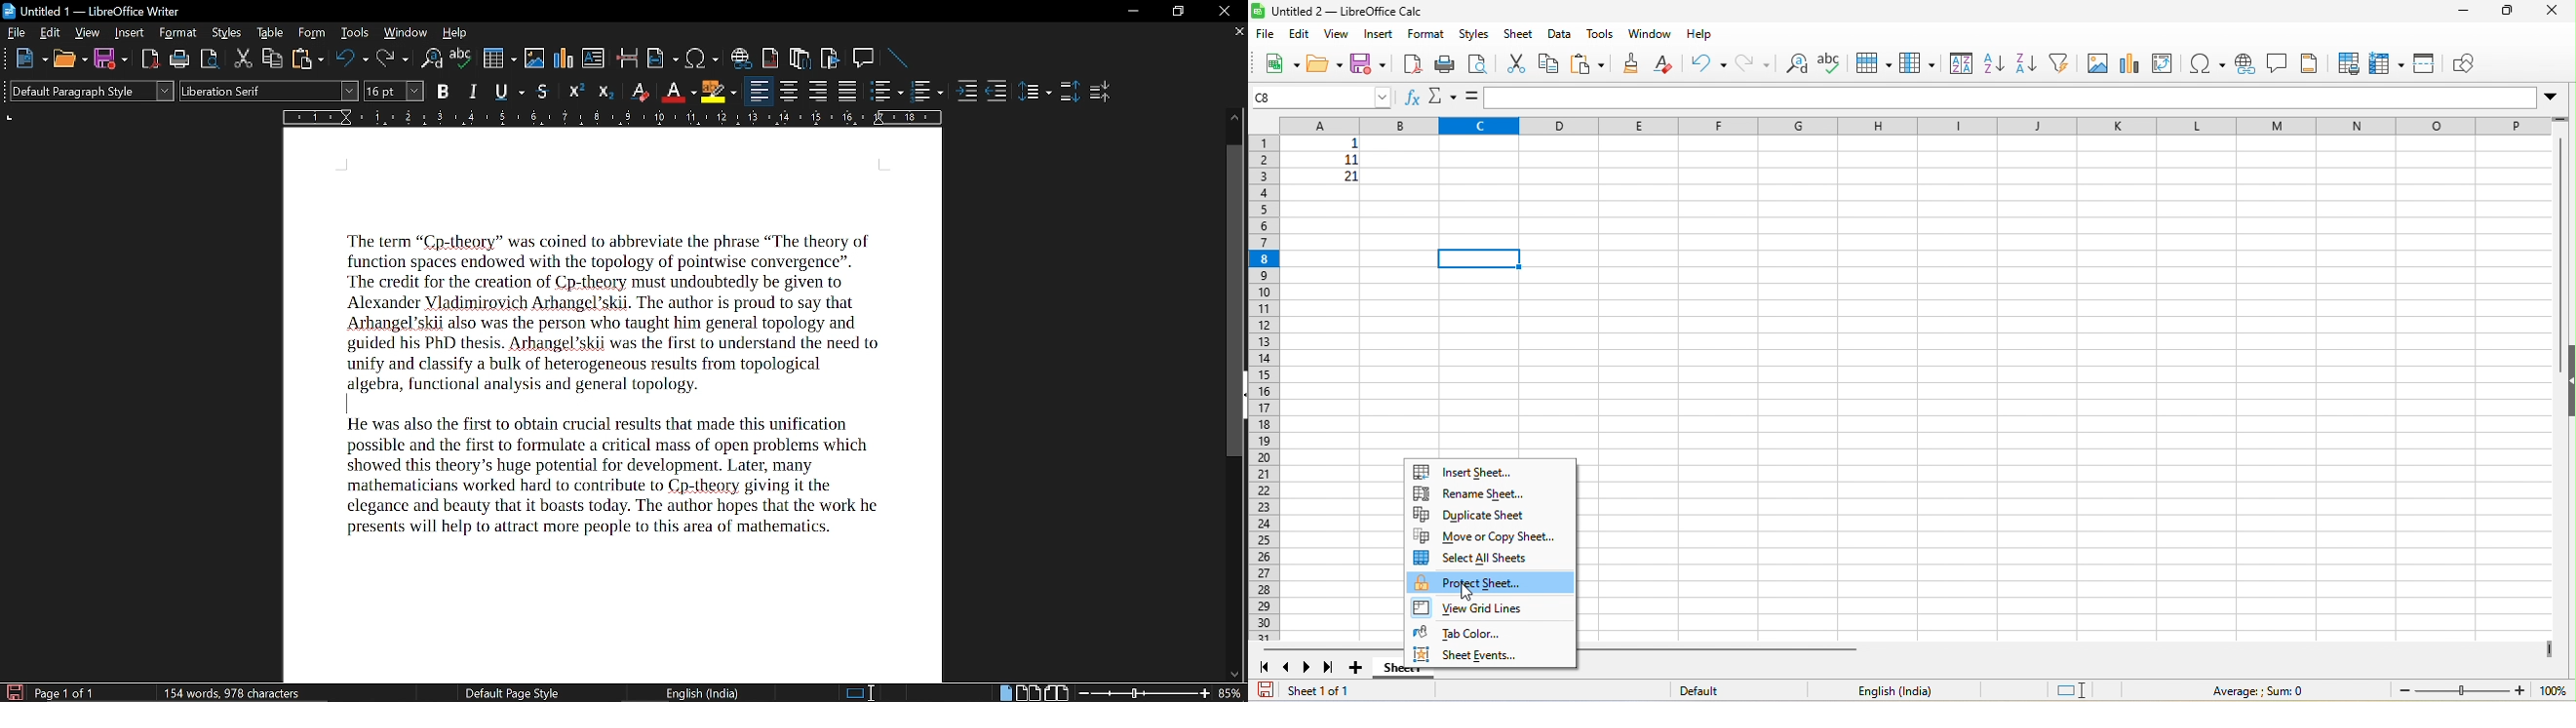 Image resolution: width=2576 pixels, height=728 pixels. Describe the element at coordinates (130, 33) in the screenshot. I see `Insert` at that location.